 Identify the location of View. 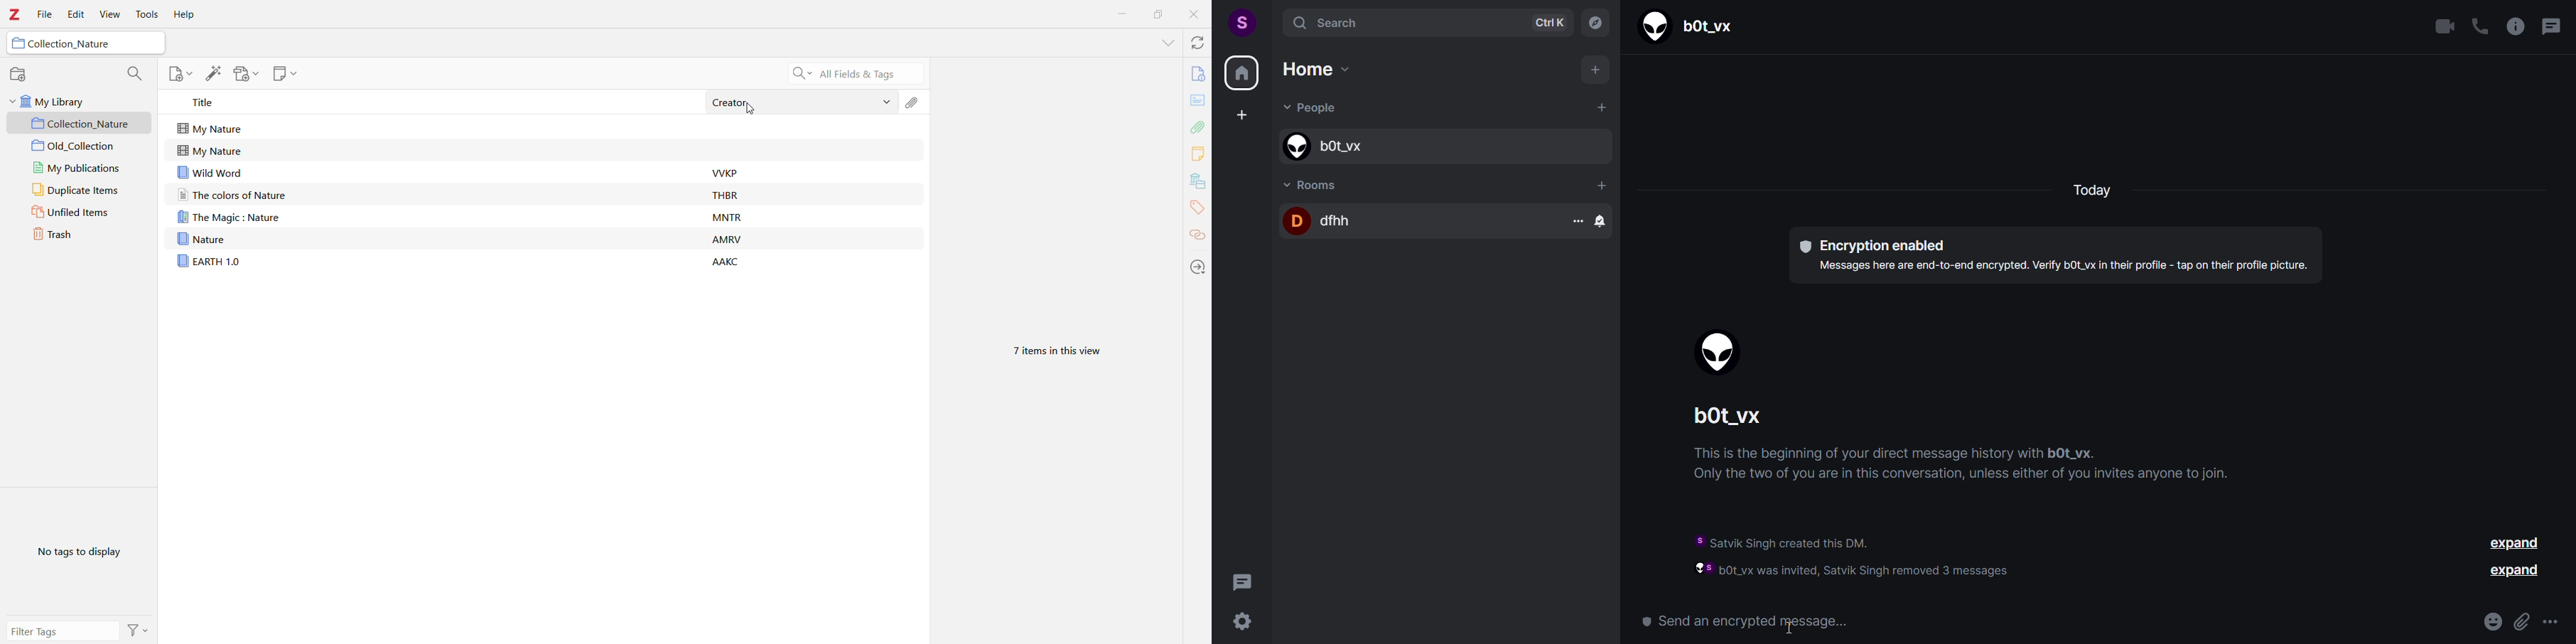
(110, 14).